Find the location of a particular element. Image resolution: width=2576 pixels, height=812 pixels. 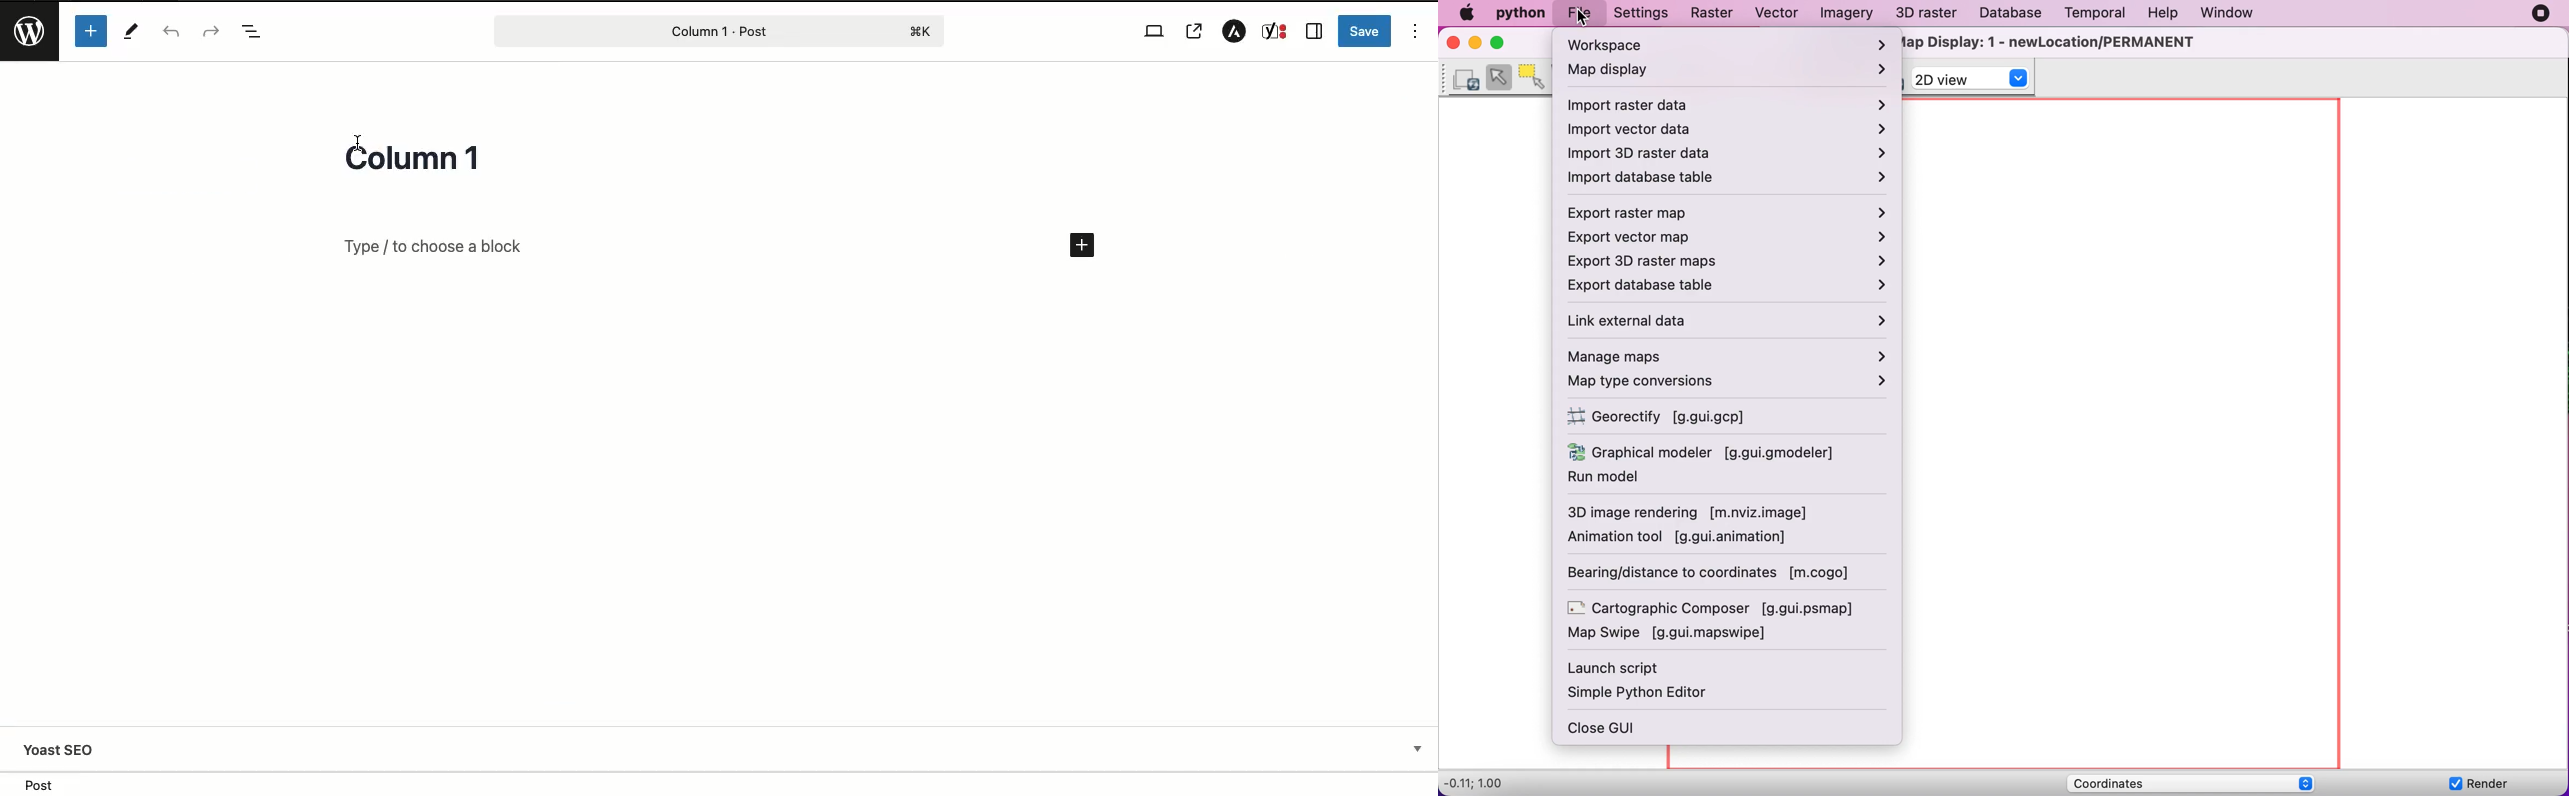

UNDO is located at coordinates (171, 33).